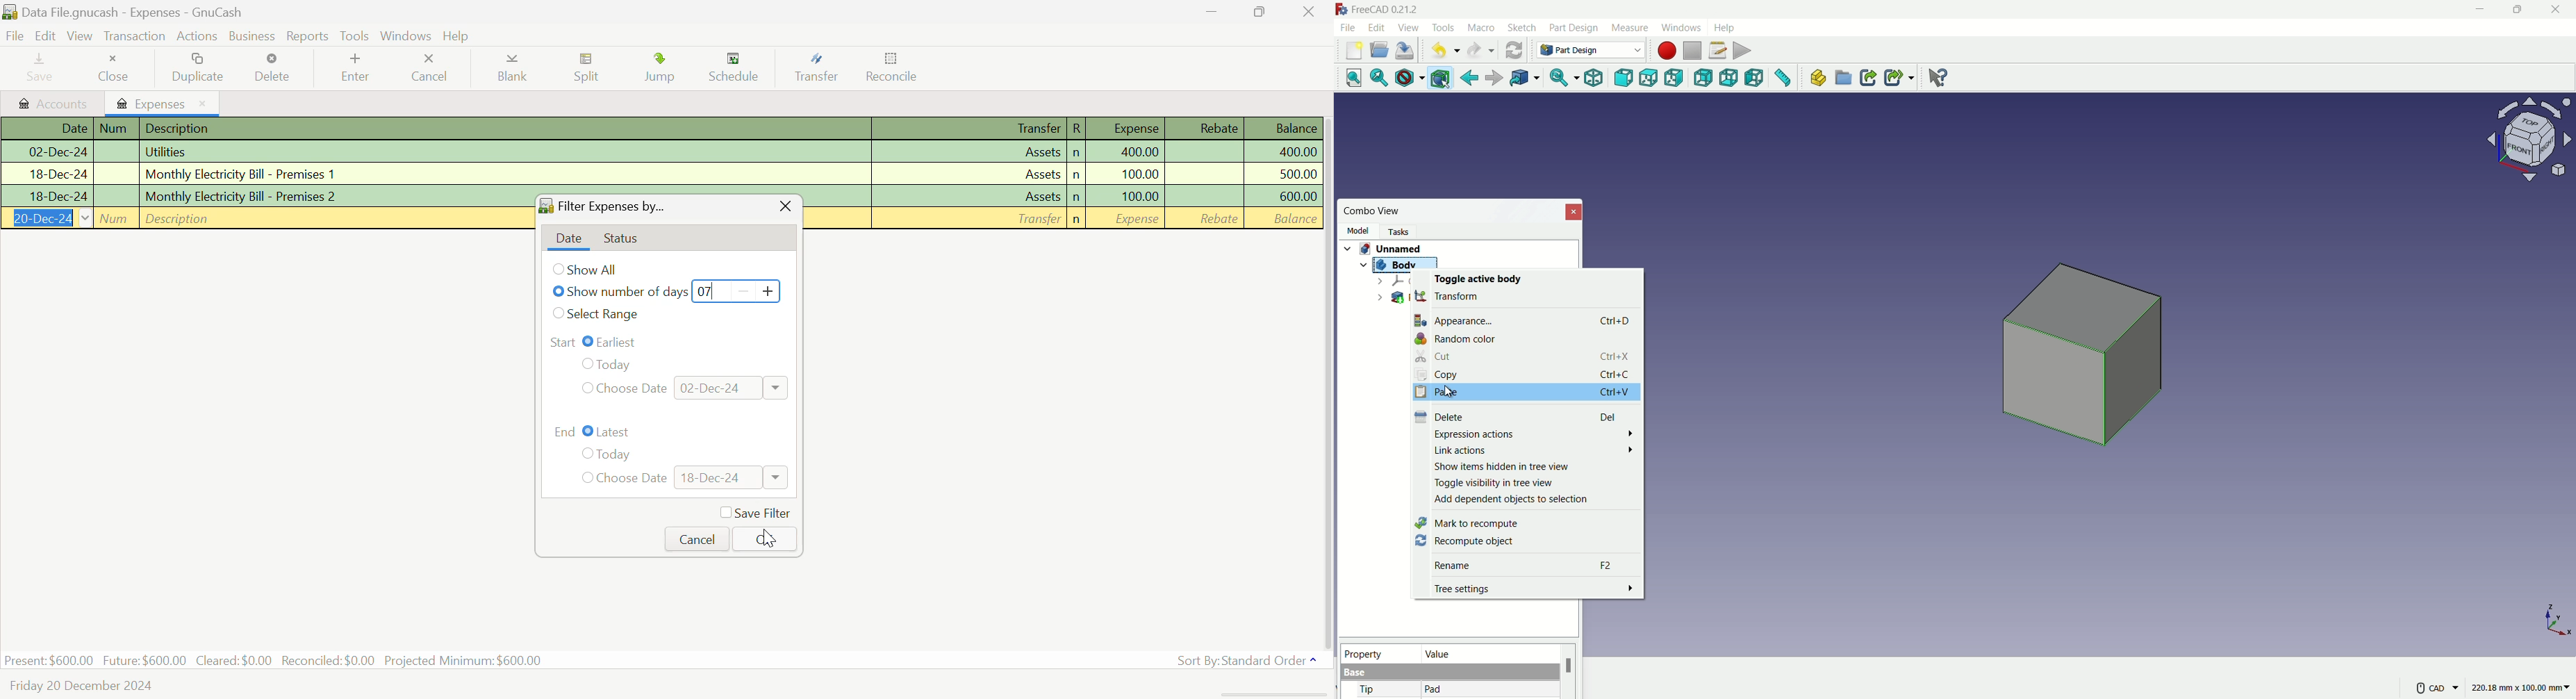 This screenshot has height=700, width=2576. I want to click on forward, so click(1492, 80).